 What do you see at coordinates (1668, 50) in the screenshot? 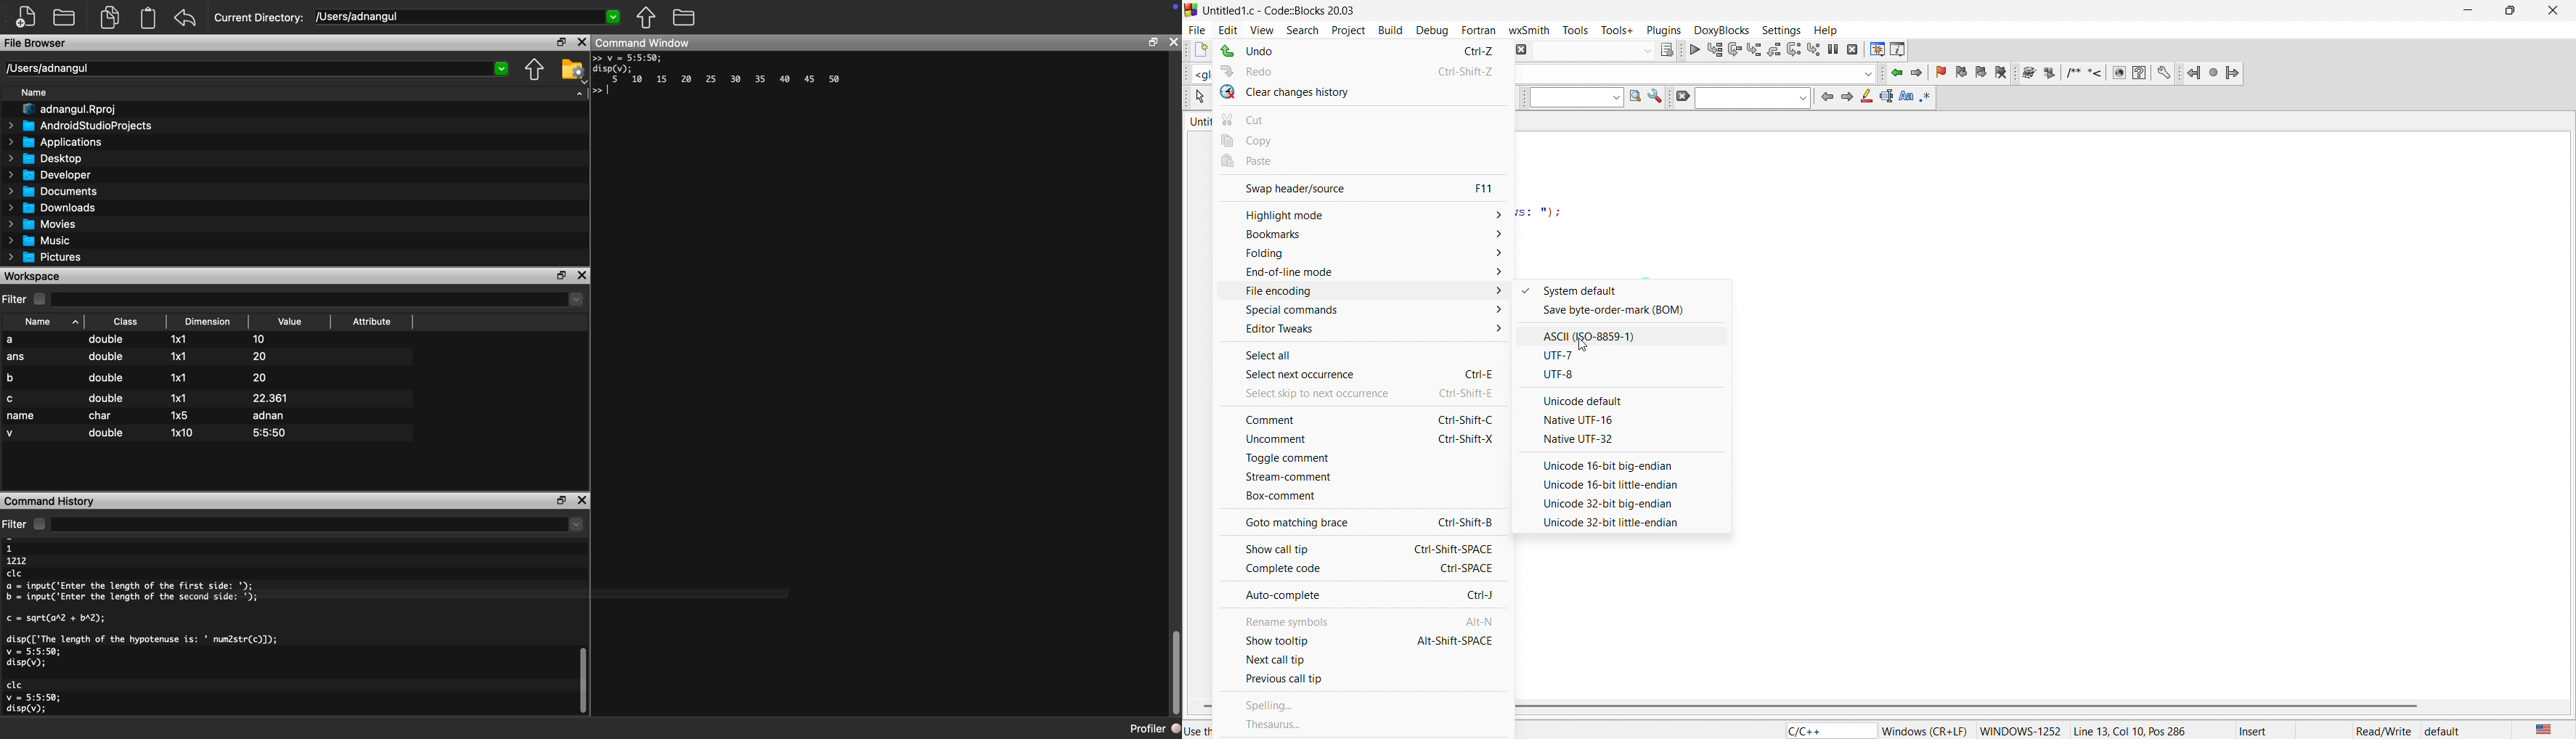
I see `show selected target` at bounding box center [1668, 50].